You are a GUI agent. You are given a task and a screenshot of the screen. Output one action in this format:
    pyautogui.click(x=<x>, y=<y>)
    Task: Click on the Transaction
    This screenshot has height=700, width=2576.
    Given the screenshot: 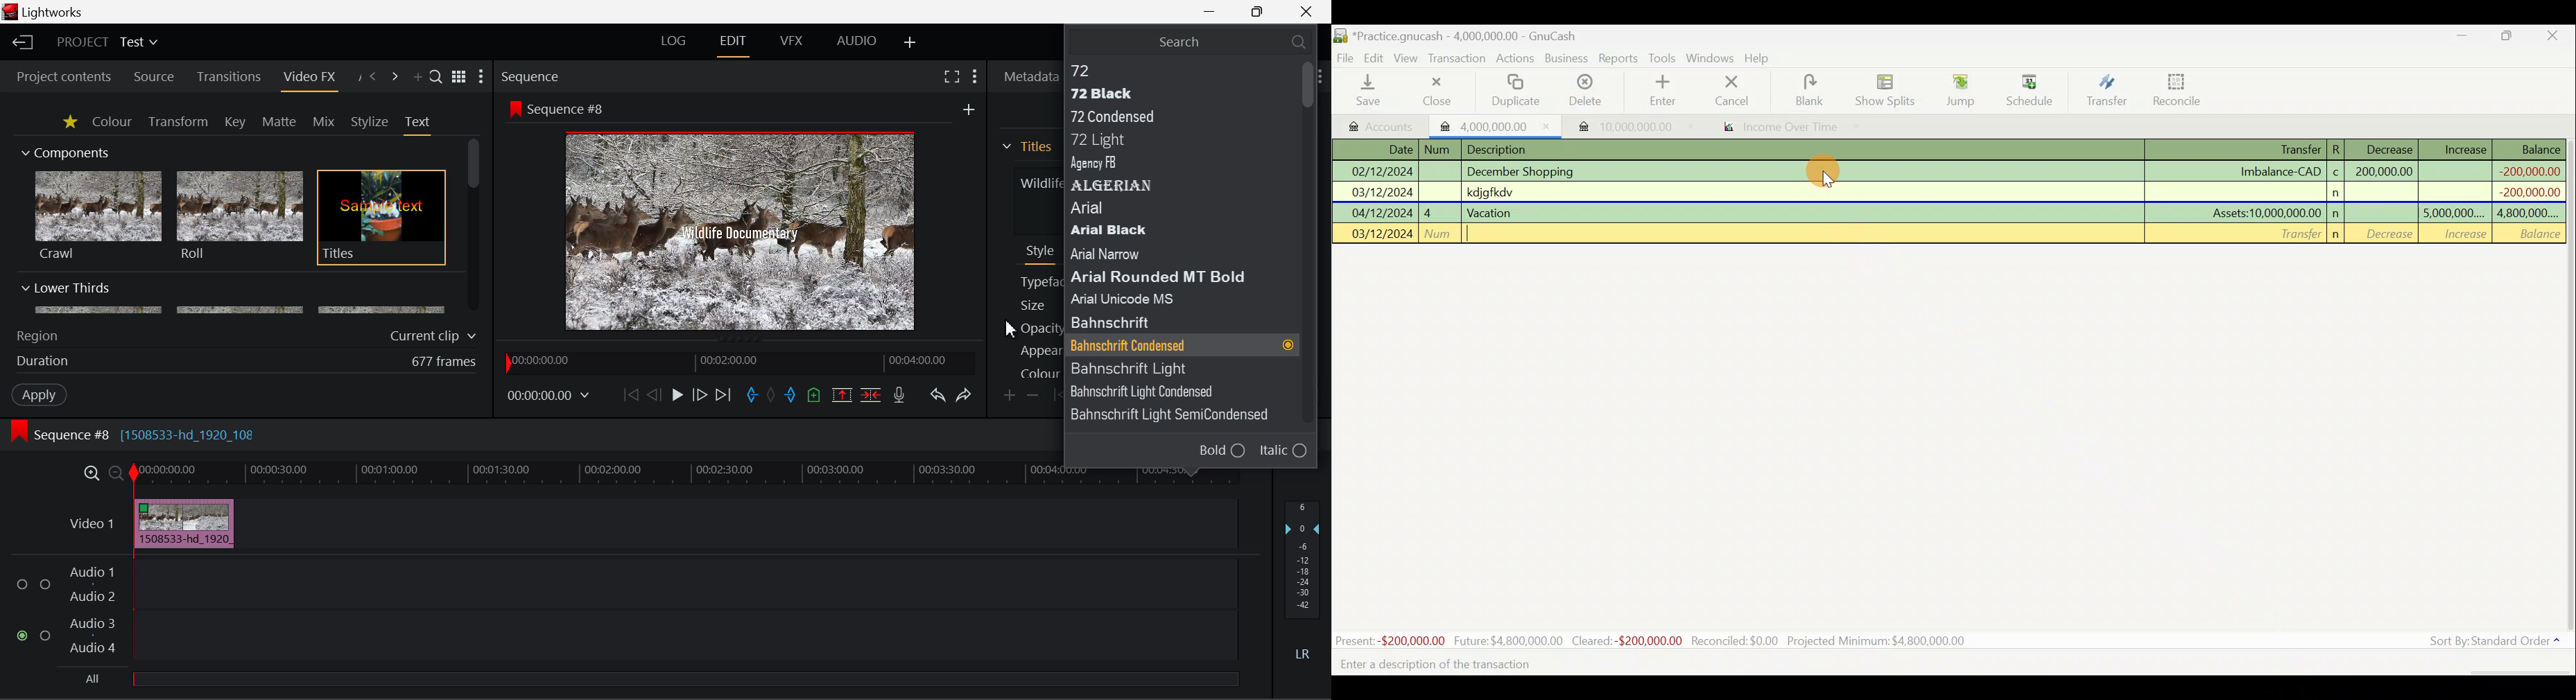 What is the action you would take?
    pyautogui.click(x=1458, y=58)
    